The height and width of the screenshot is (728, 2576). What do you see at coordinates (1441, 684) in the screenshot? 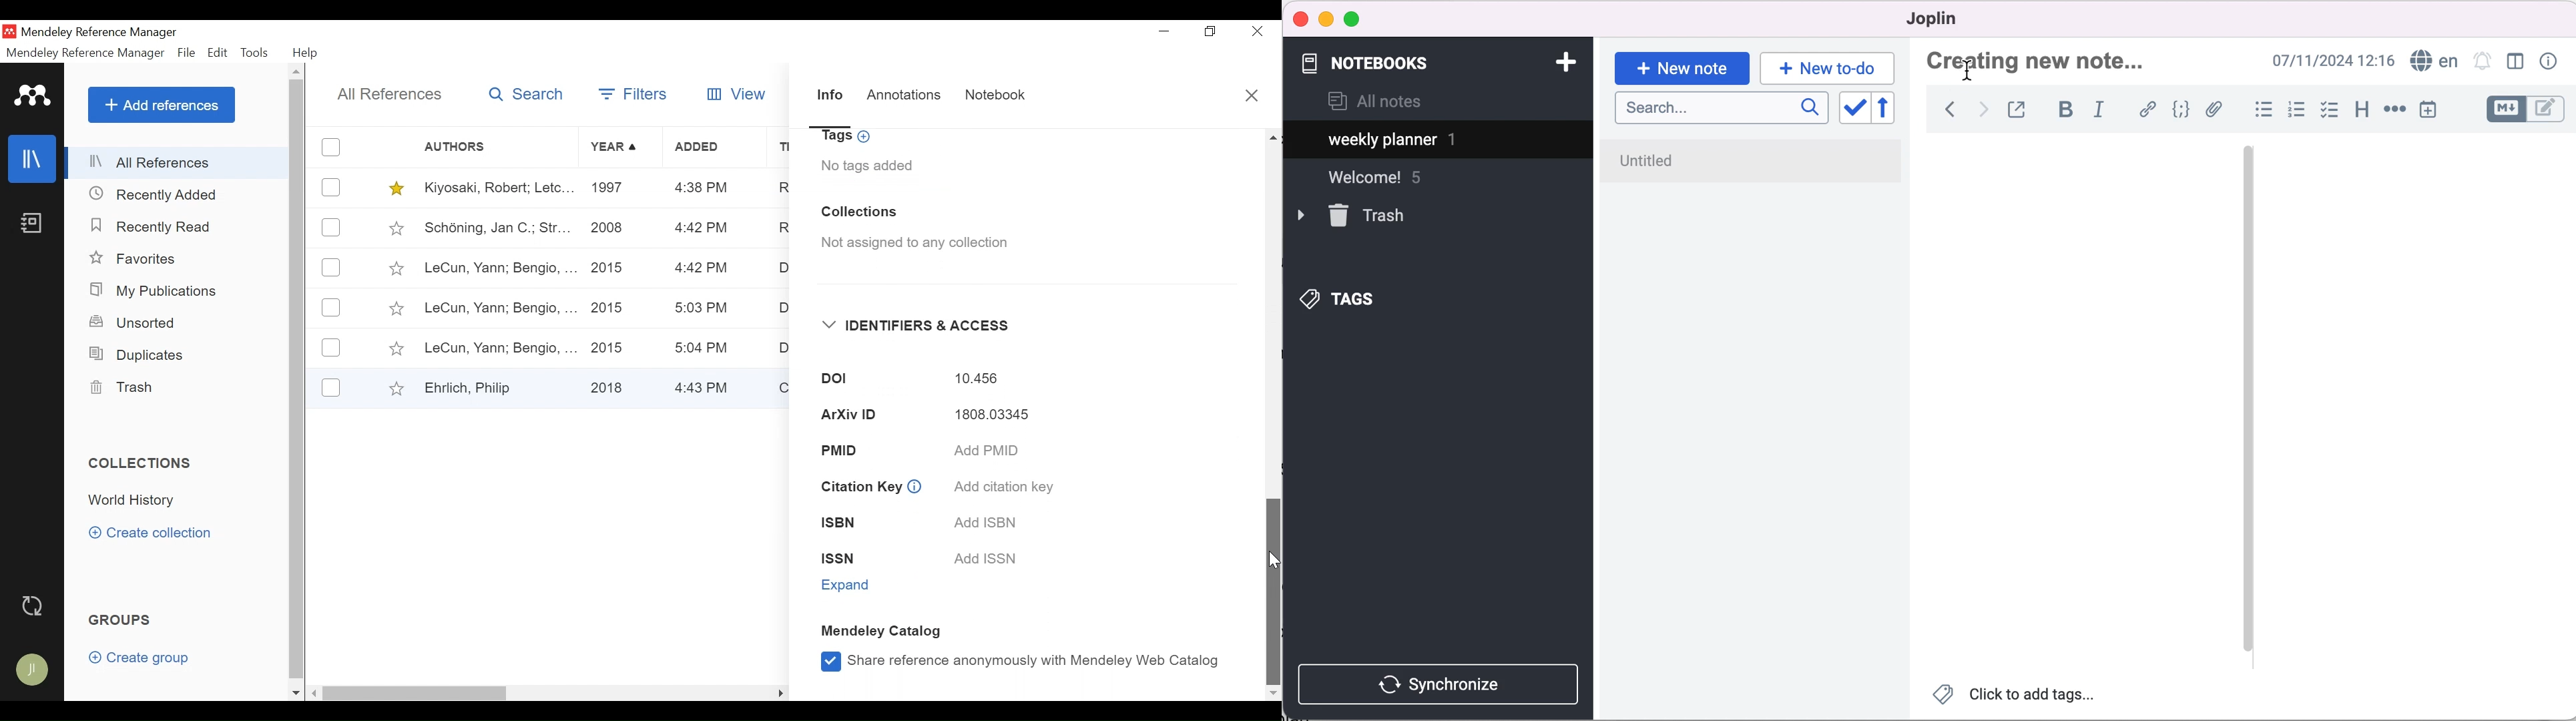
I see `synchronize` at bounding box center [1441, 684].